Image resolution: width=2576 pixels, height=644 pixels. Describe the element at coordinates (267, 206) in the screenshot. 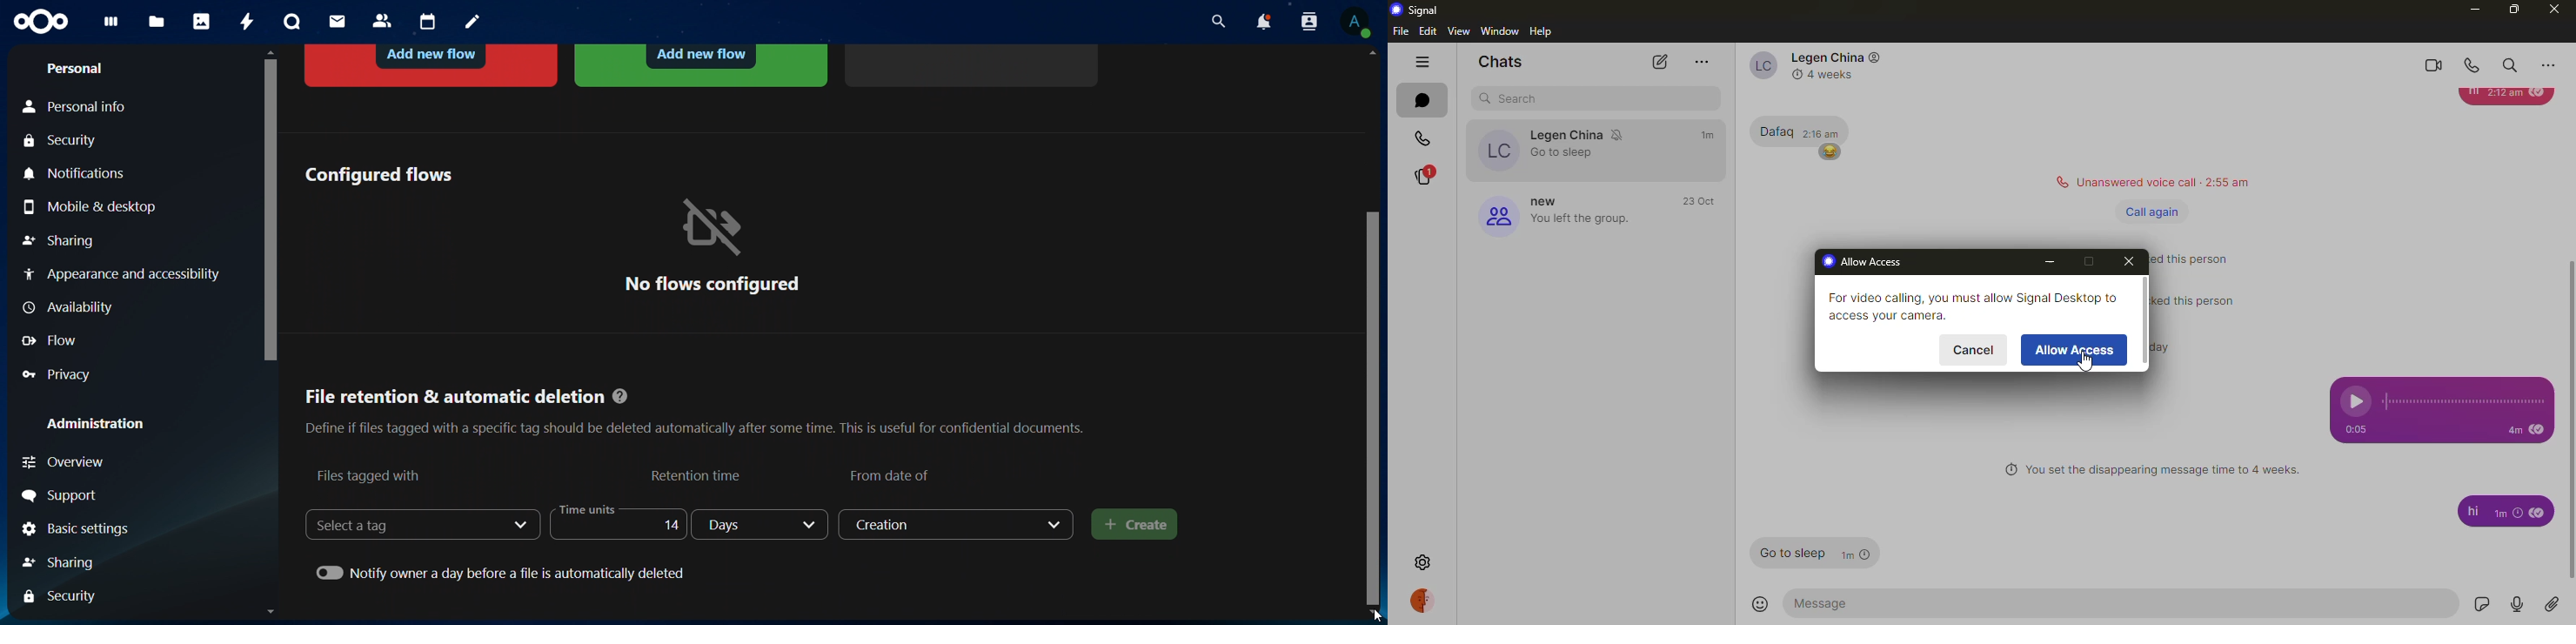

I see `scrollbar` at that location.